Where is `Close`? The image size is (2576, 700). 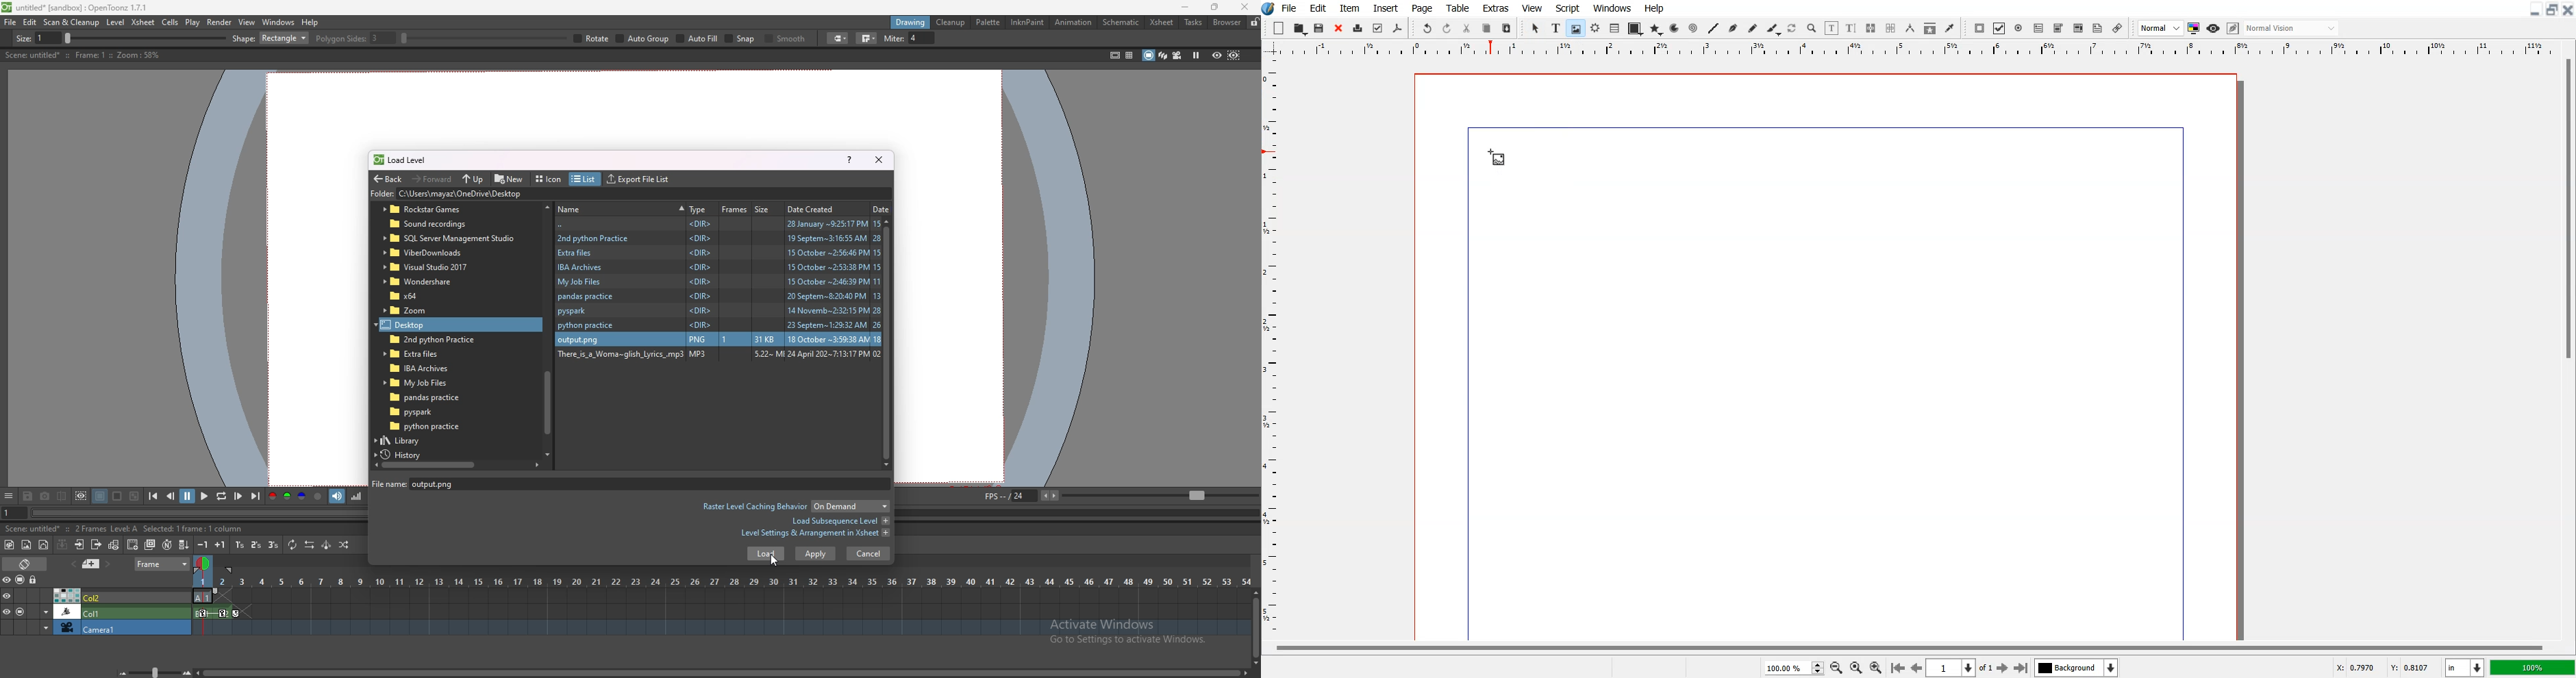 Close is located at coordinates (1338, 28).